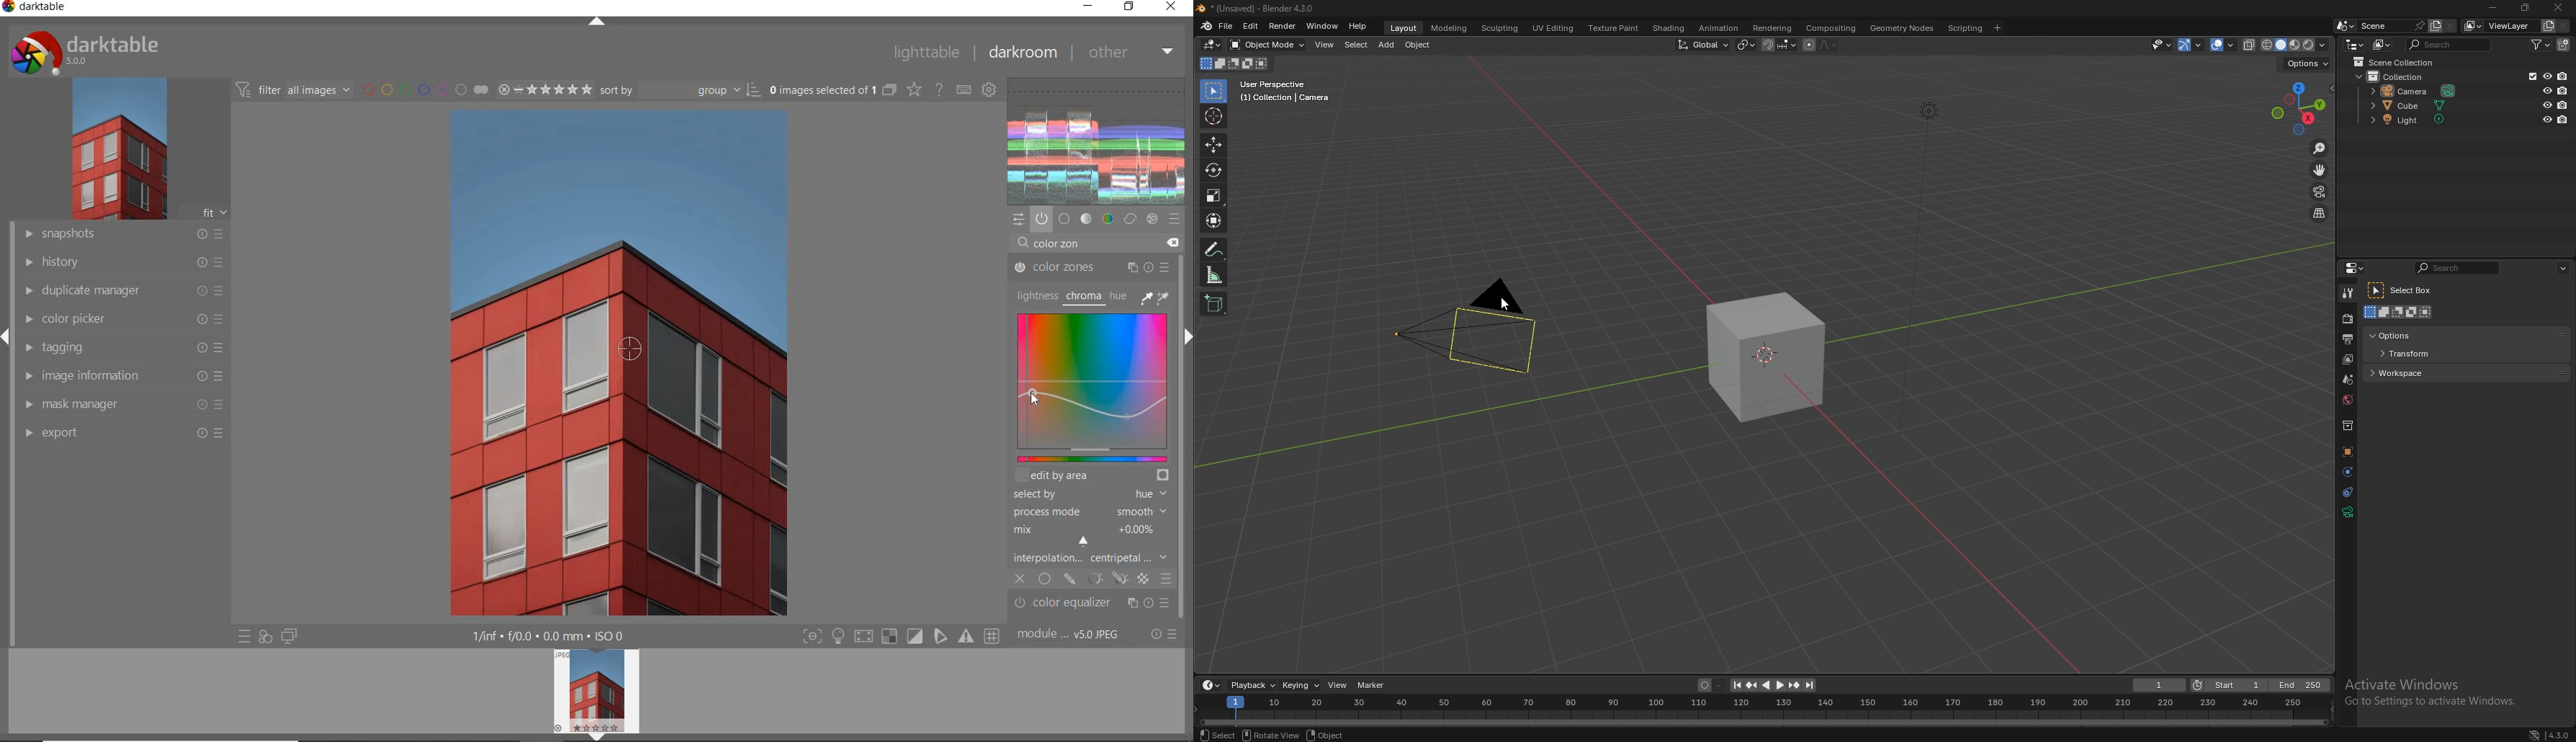 The width and height of the screenshot is (2576, 756). I want to click on marker, so click(1373, 685).